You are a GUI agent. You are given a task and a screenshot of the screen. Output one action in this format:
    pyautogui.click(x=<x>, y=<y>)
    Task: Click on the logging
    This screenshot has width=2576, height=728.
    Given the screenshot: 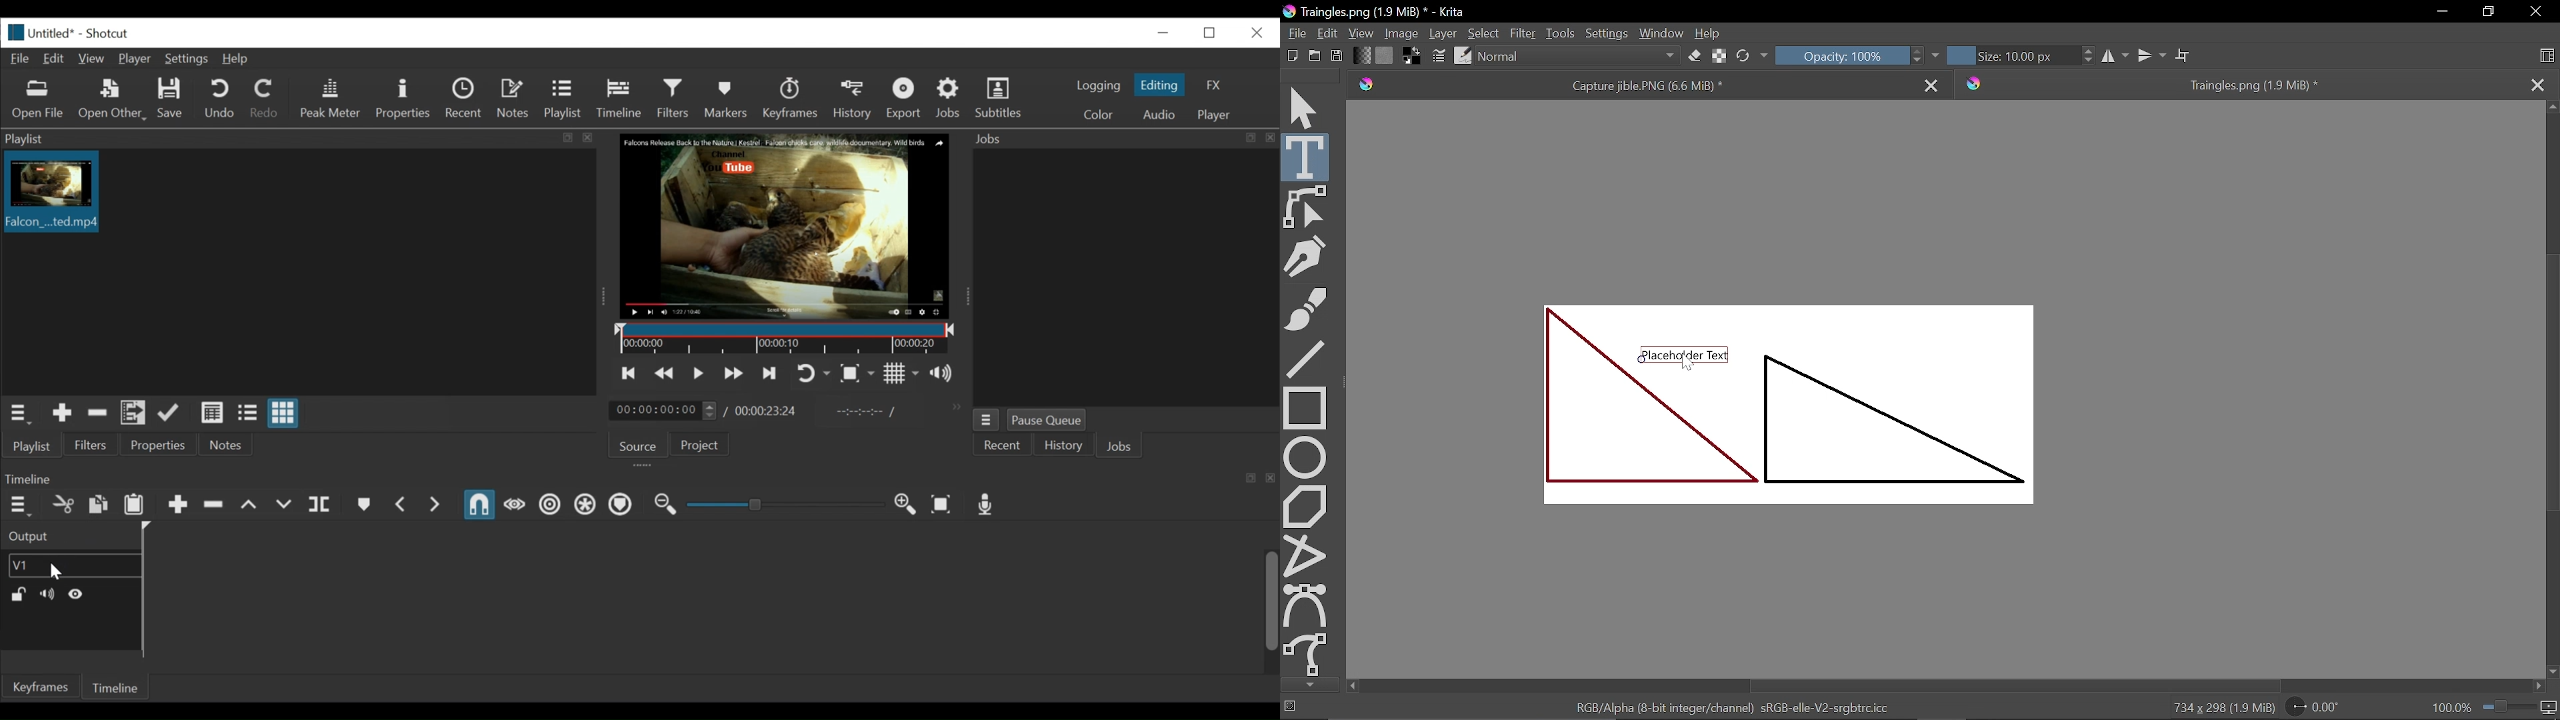 What is the action you would take?
    pyautogui.click(x=1099, y=87)
    